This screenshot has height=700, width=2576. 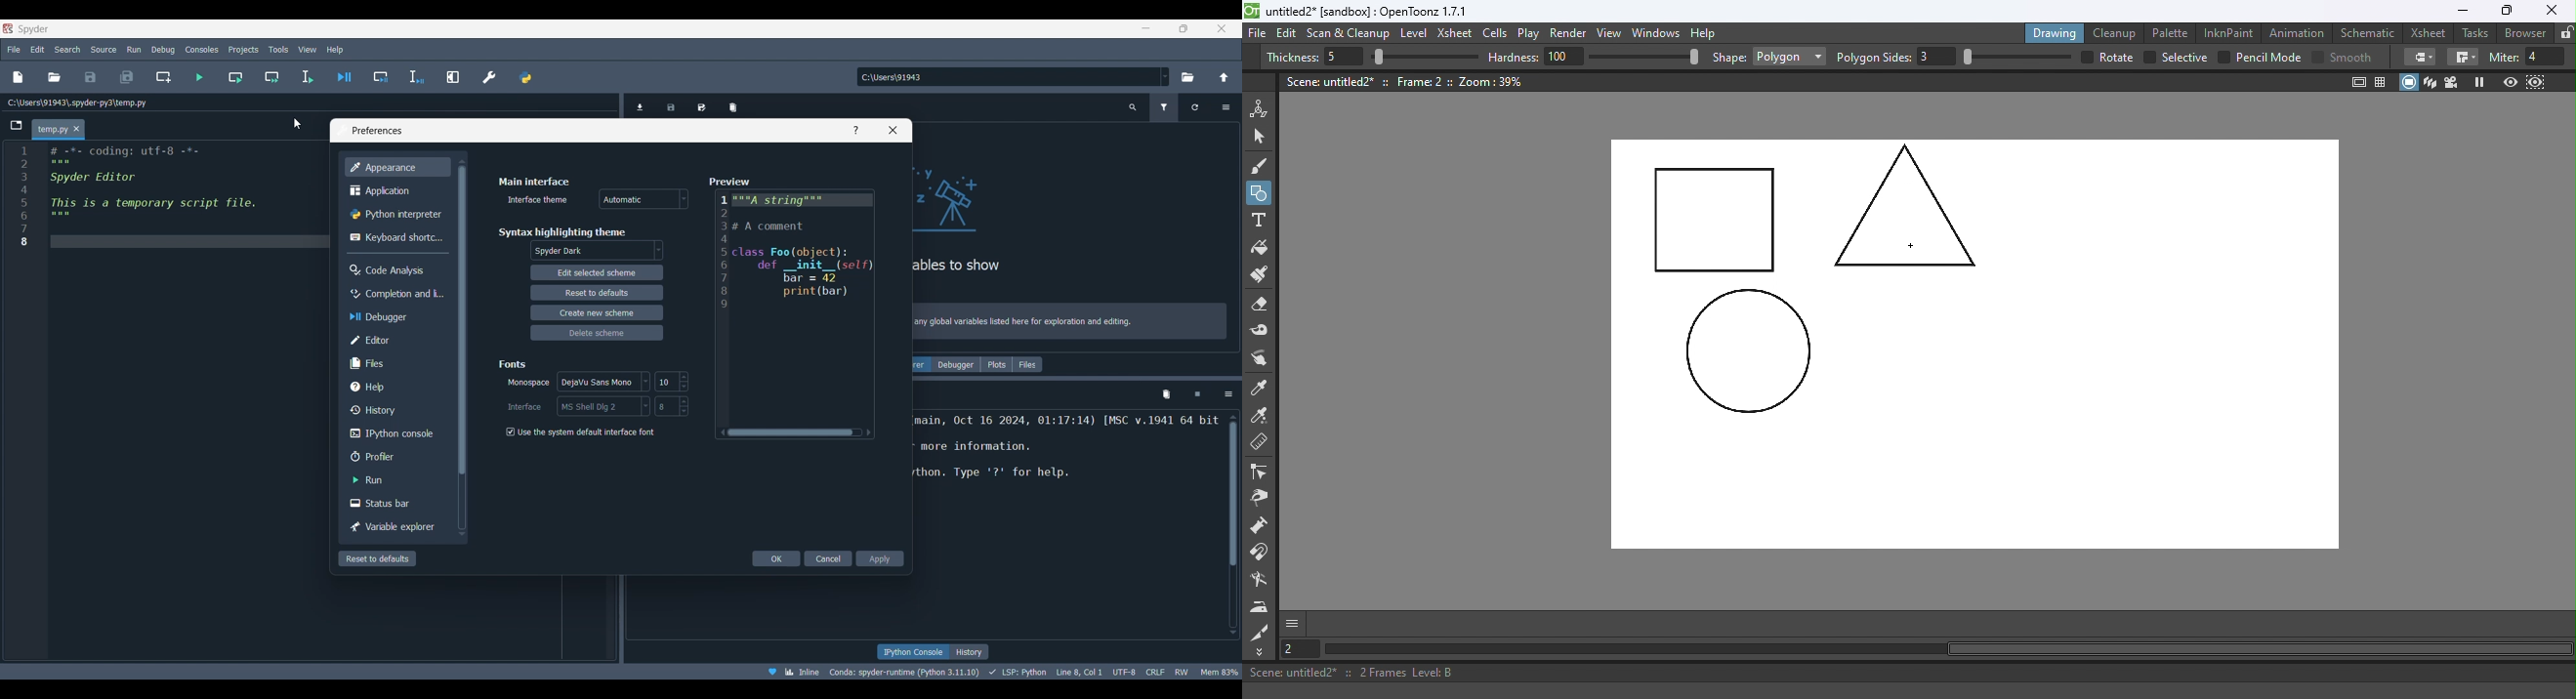 What do you see at coordinates (1261, 652) in the screenshot?
I see `More Tools` at bounding box center [1261, 652].